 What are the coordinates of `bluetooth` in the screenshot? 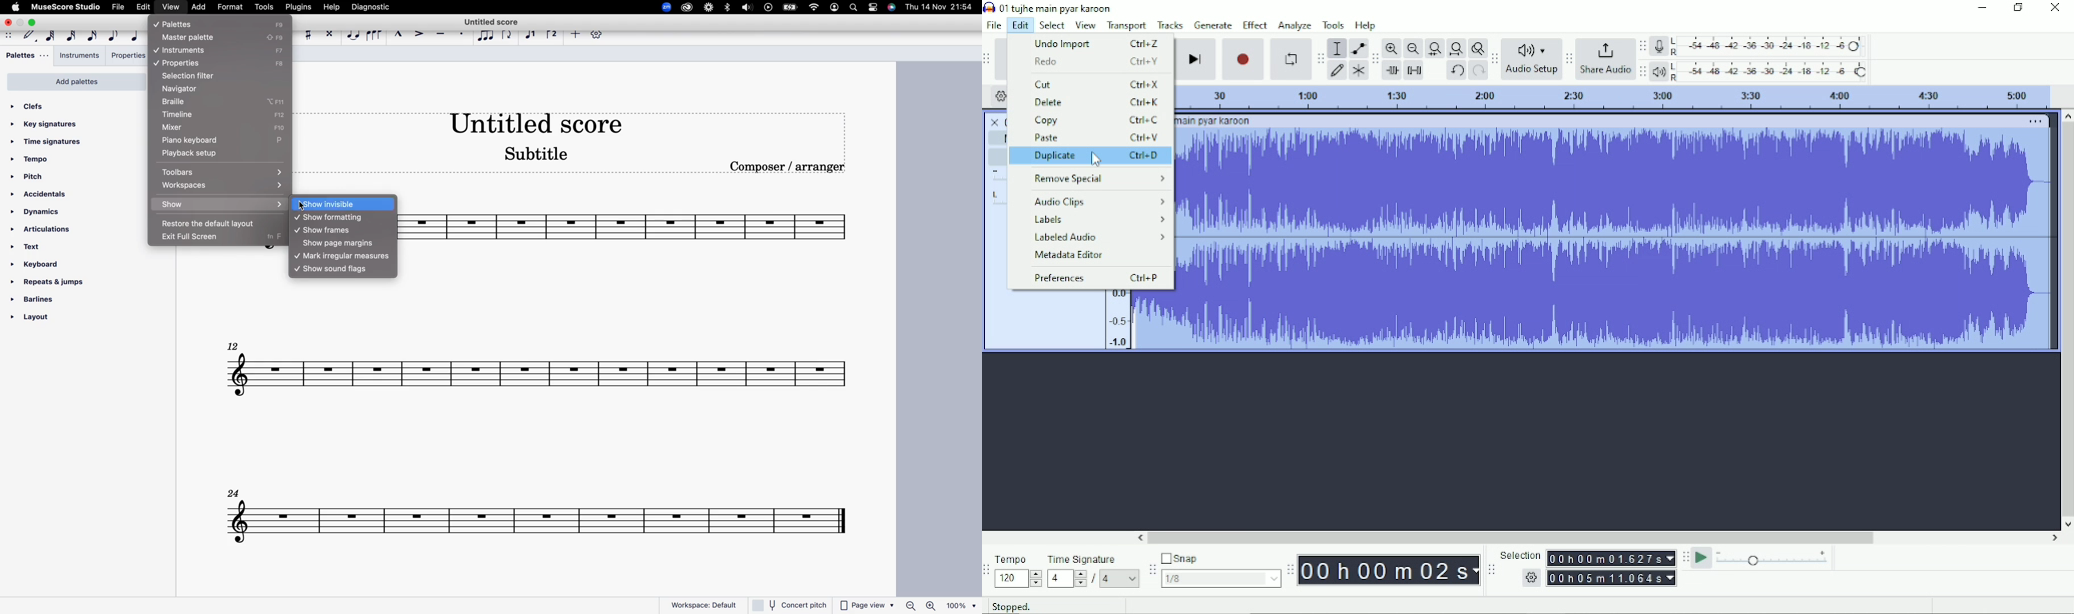 It's located at (729, 7).